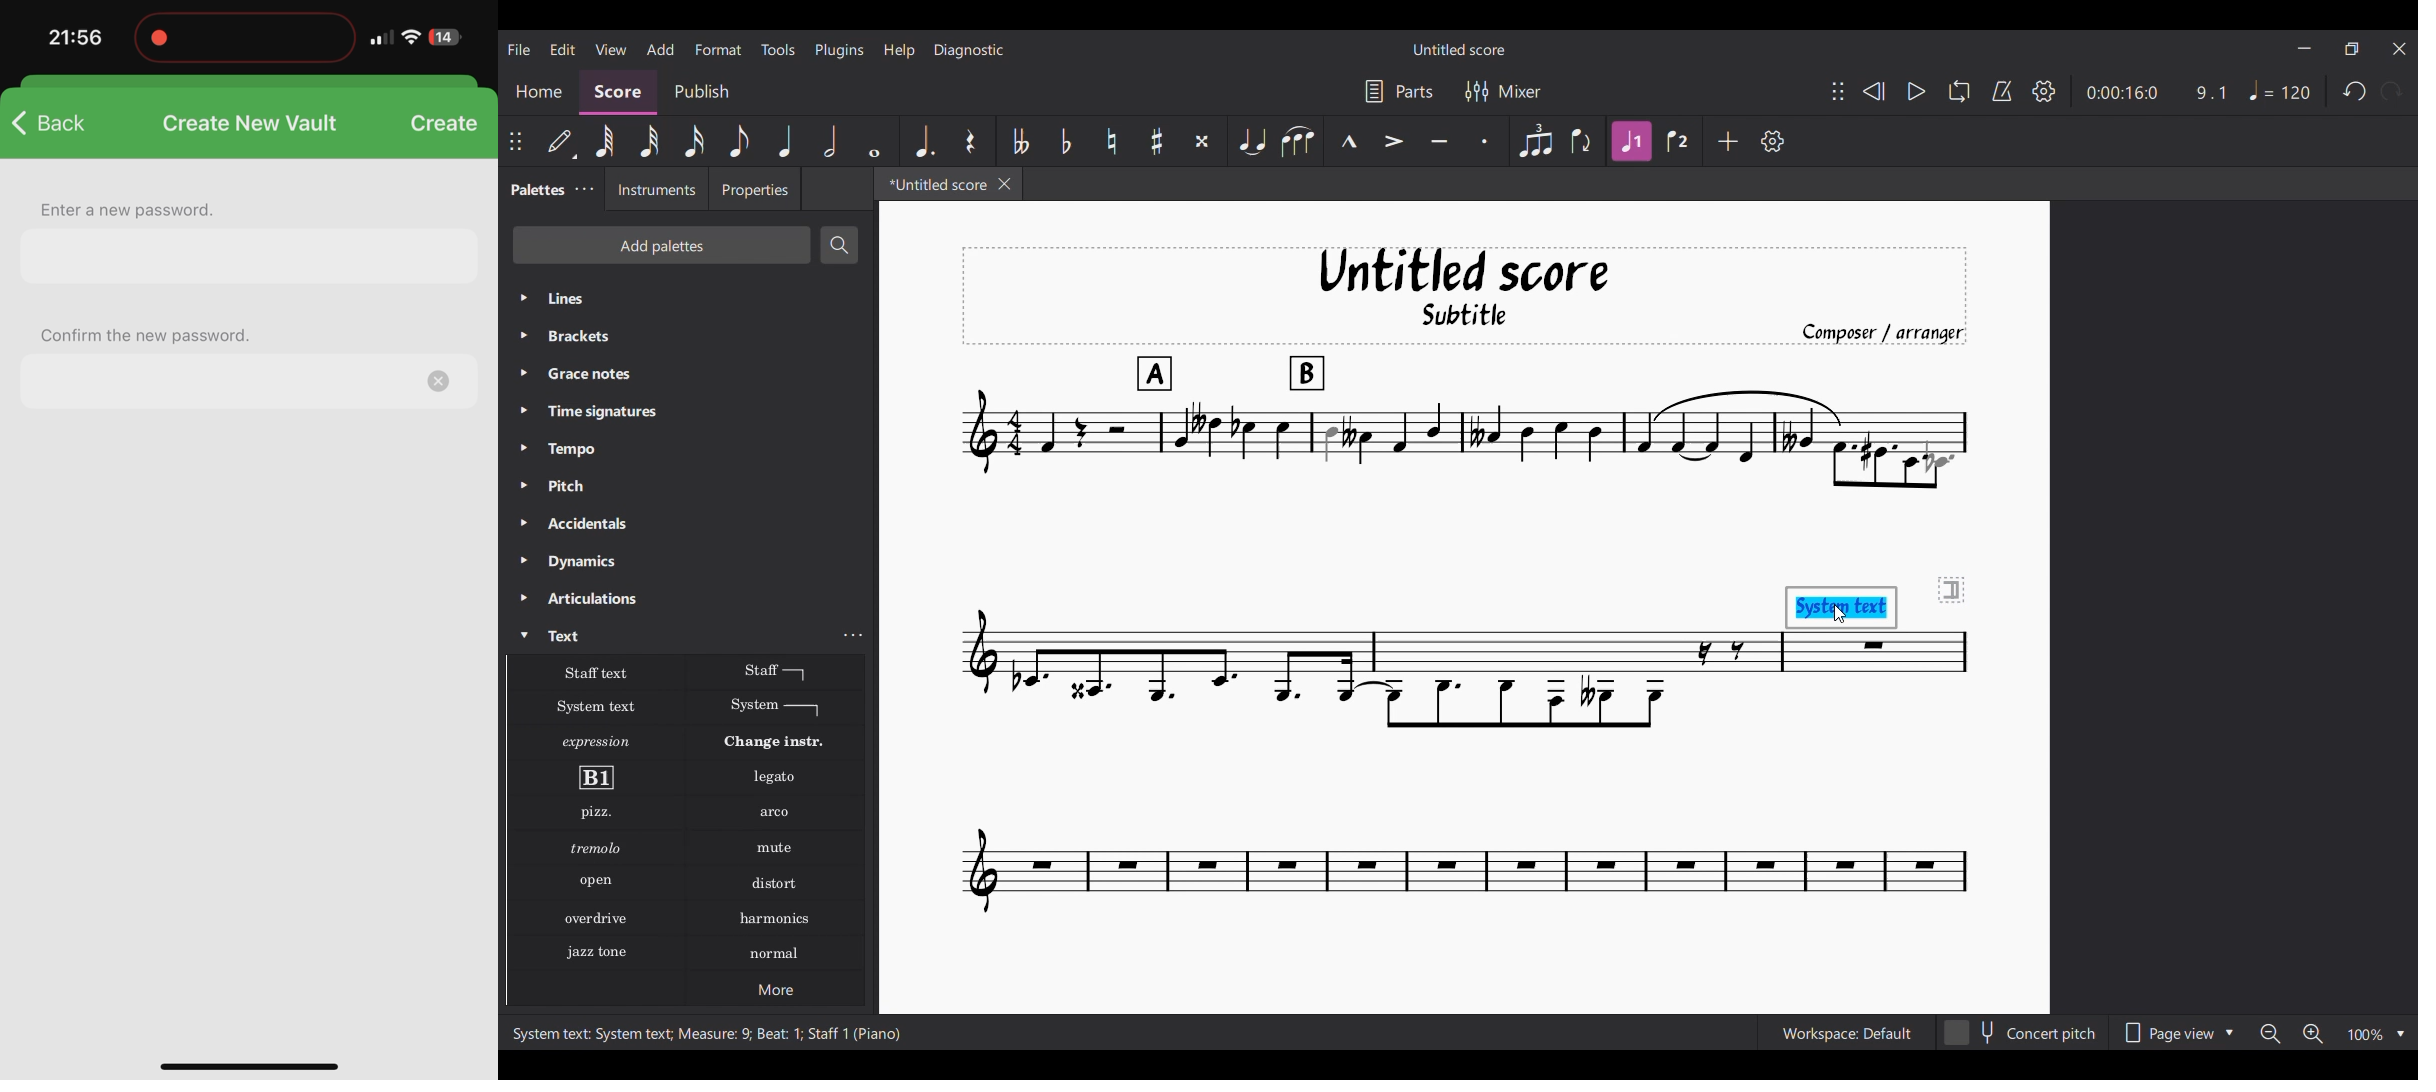 This screenshot has height=1092, width=2436. What do you see at coordinates (776, 671) in the screenshot?
I see `Staff text line` at bounding box center [776, 671].